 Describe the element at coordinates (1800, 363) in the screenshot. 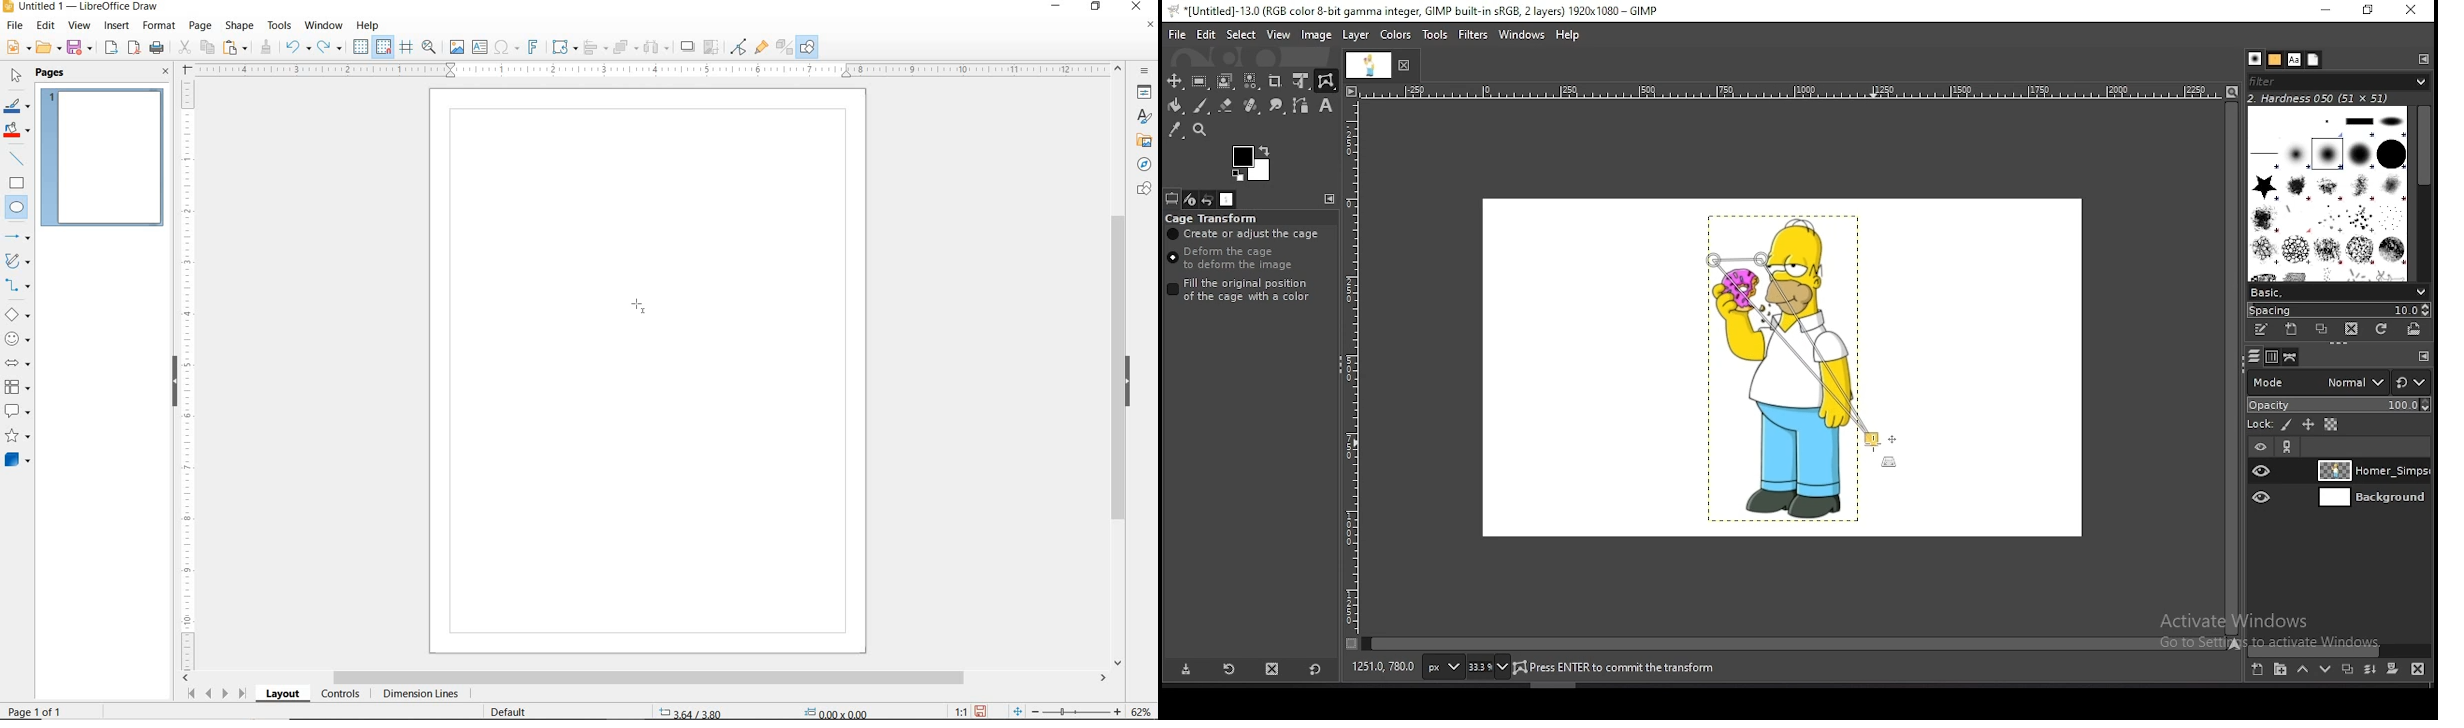

I see `active cage transform` at that location.